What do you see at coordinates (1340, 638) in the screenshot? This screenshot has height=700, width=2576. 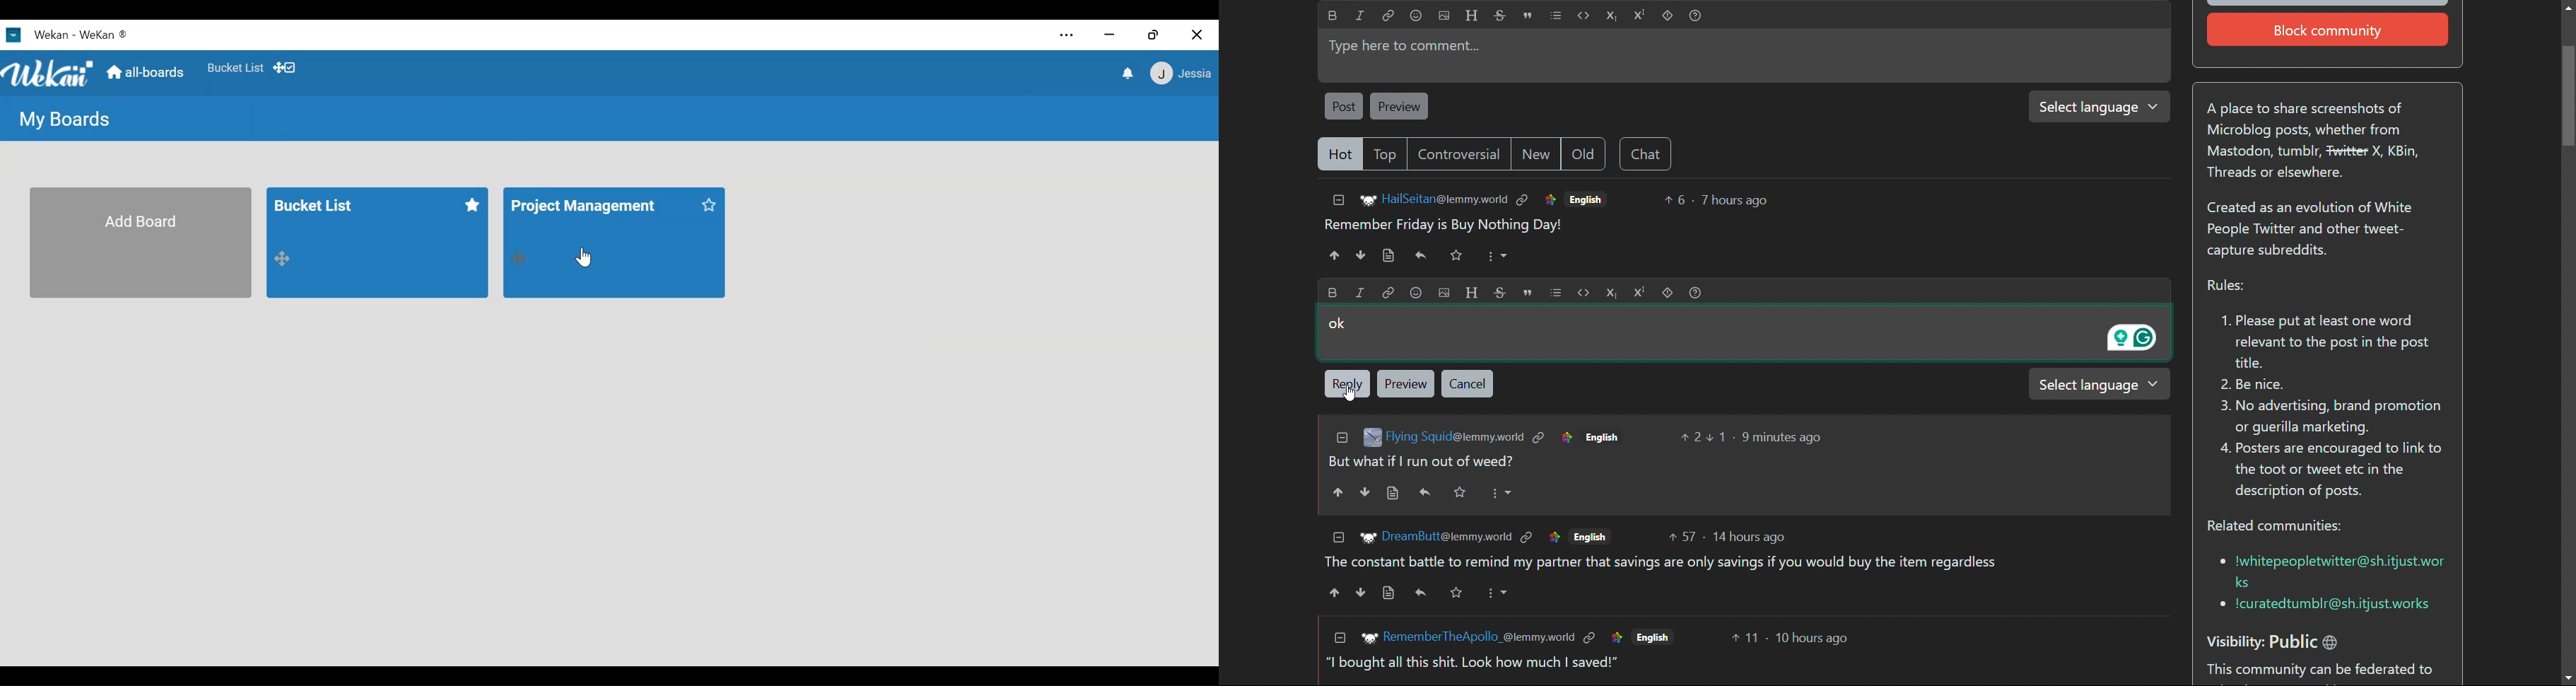 I see `collapse` at bounding box center [1340, 638].